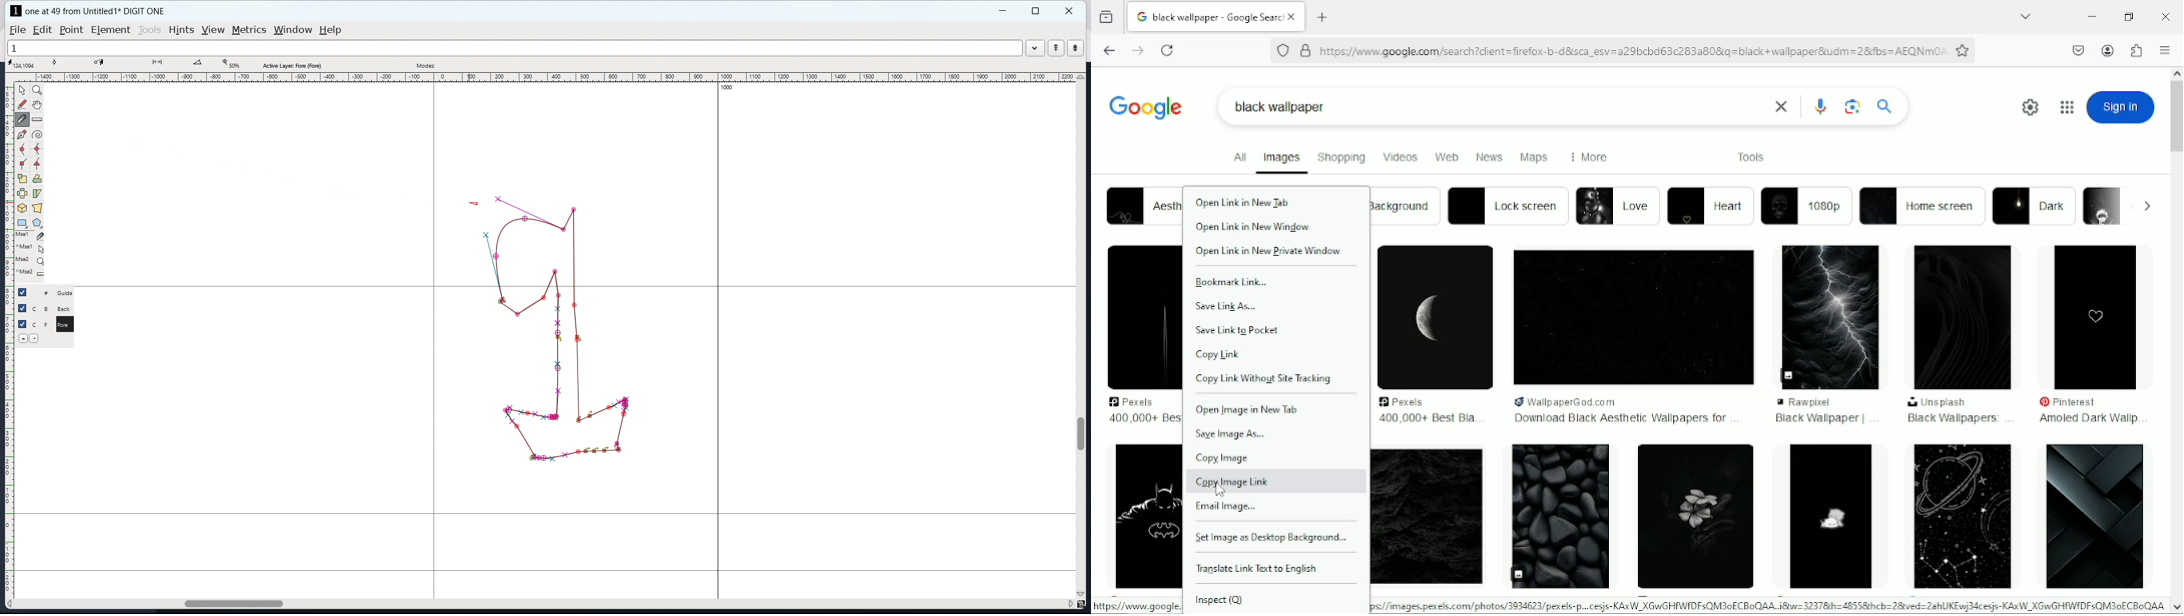  Describe the element at coordinates (22, 89) in the screenshot. I see `pointer` at that location.